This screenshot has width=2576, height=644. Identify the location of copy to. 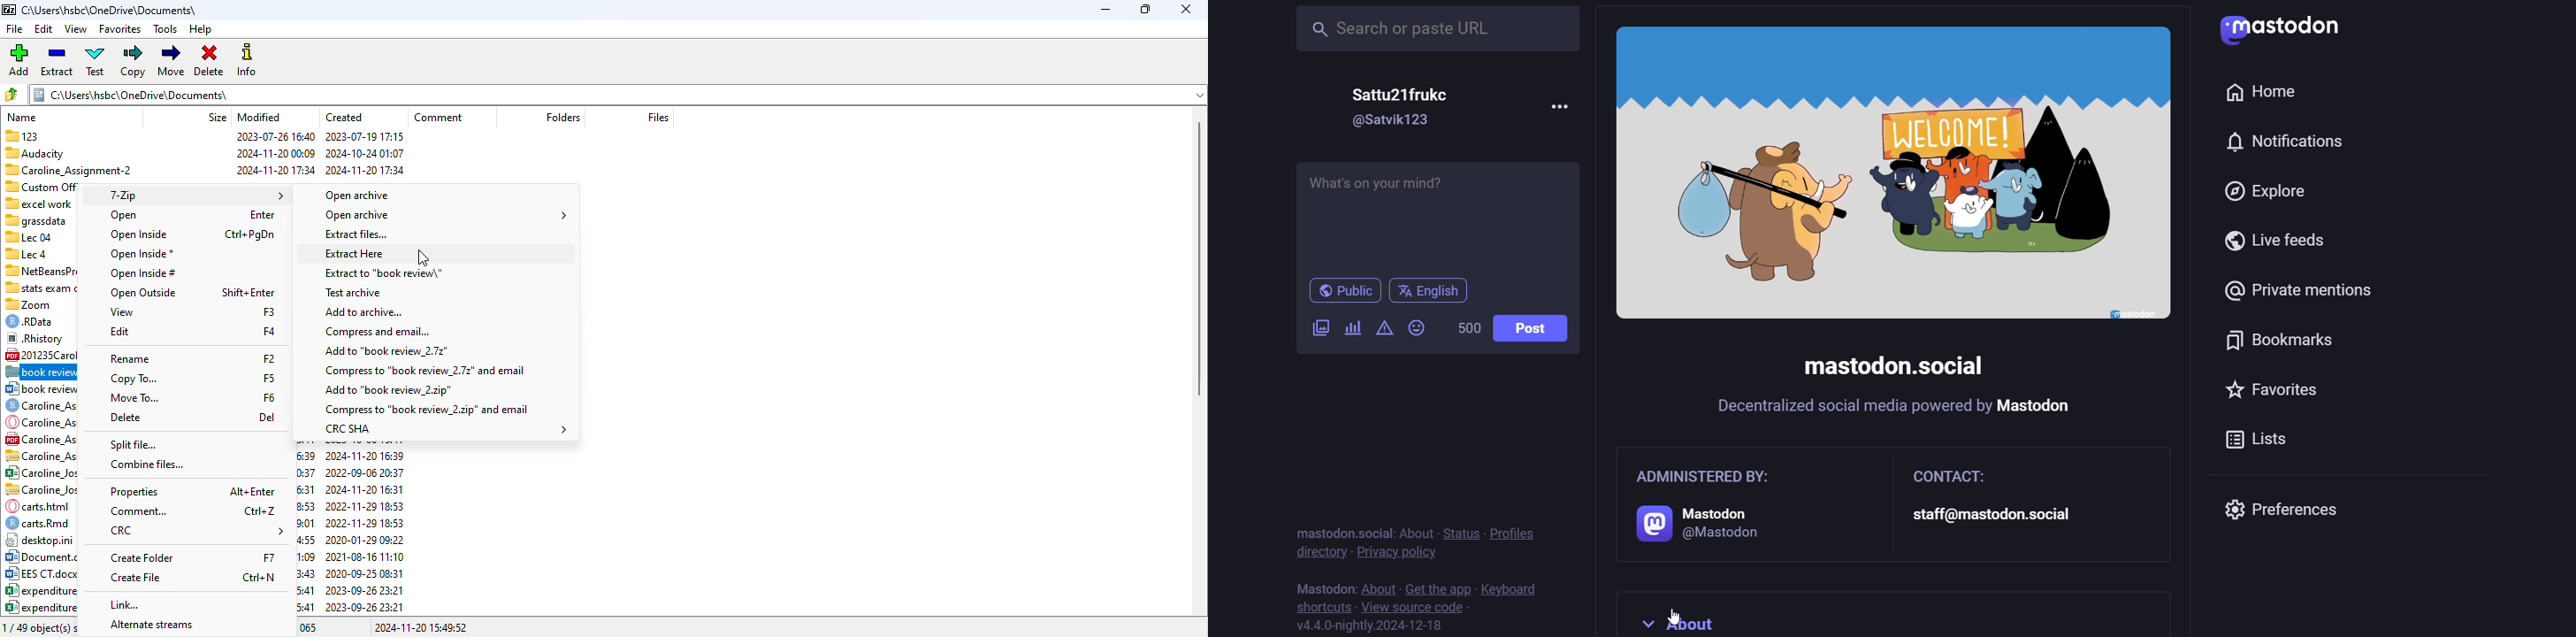
(134, 379).